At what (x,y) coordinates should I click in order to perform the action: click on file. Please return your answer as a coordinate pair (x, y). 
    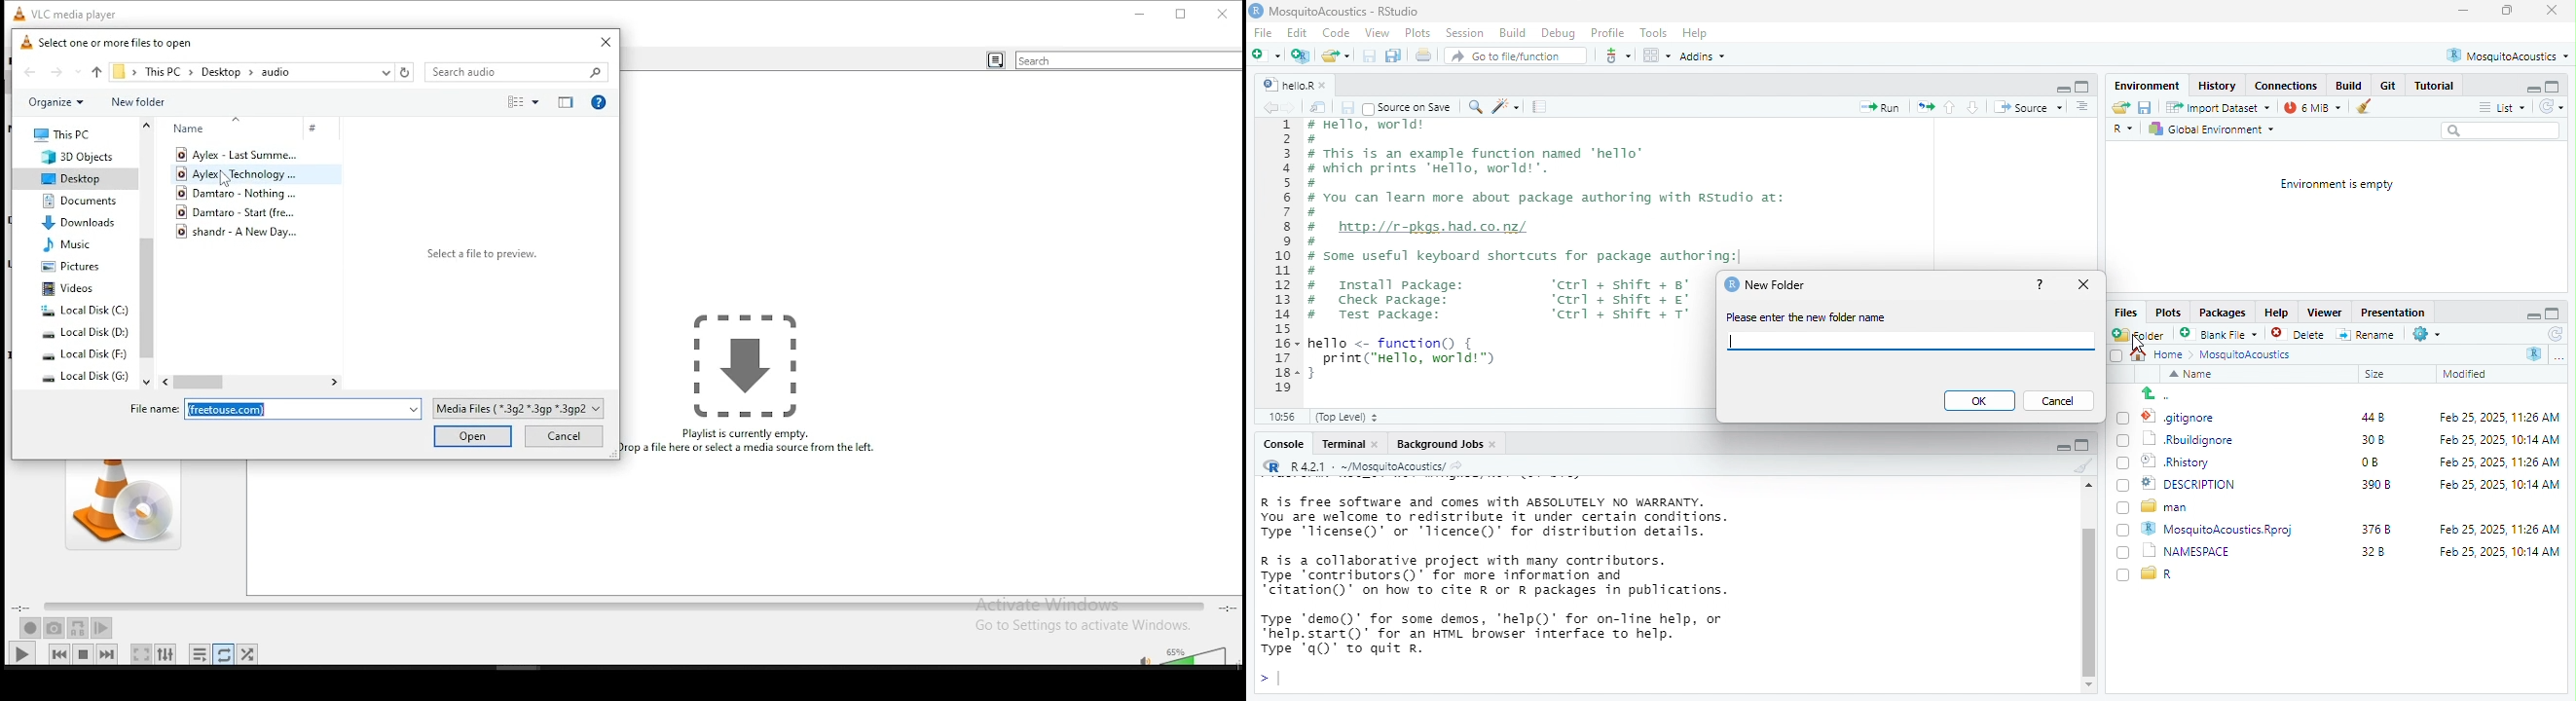
    Looking at the image, I should click on (1262, 33).